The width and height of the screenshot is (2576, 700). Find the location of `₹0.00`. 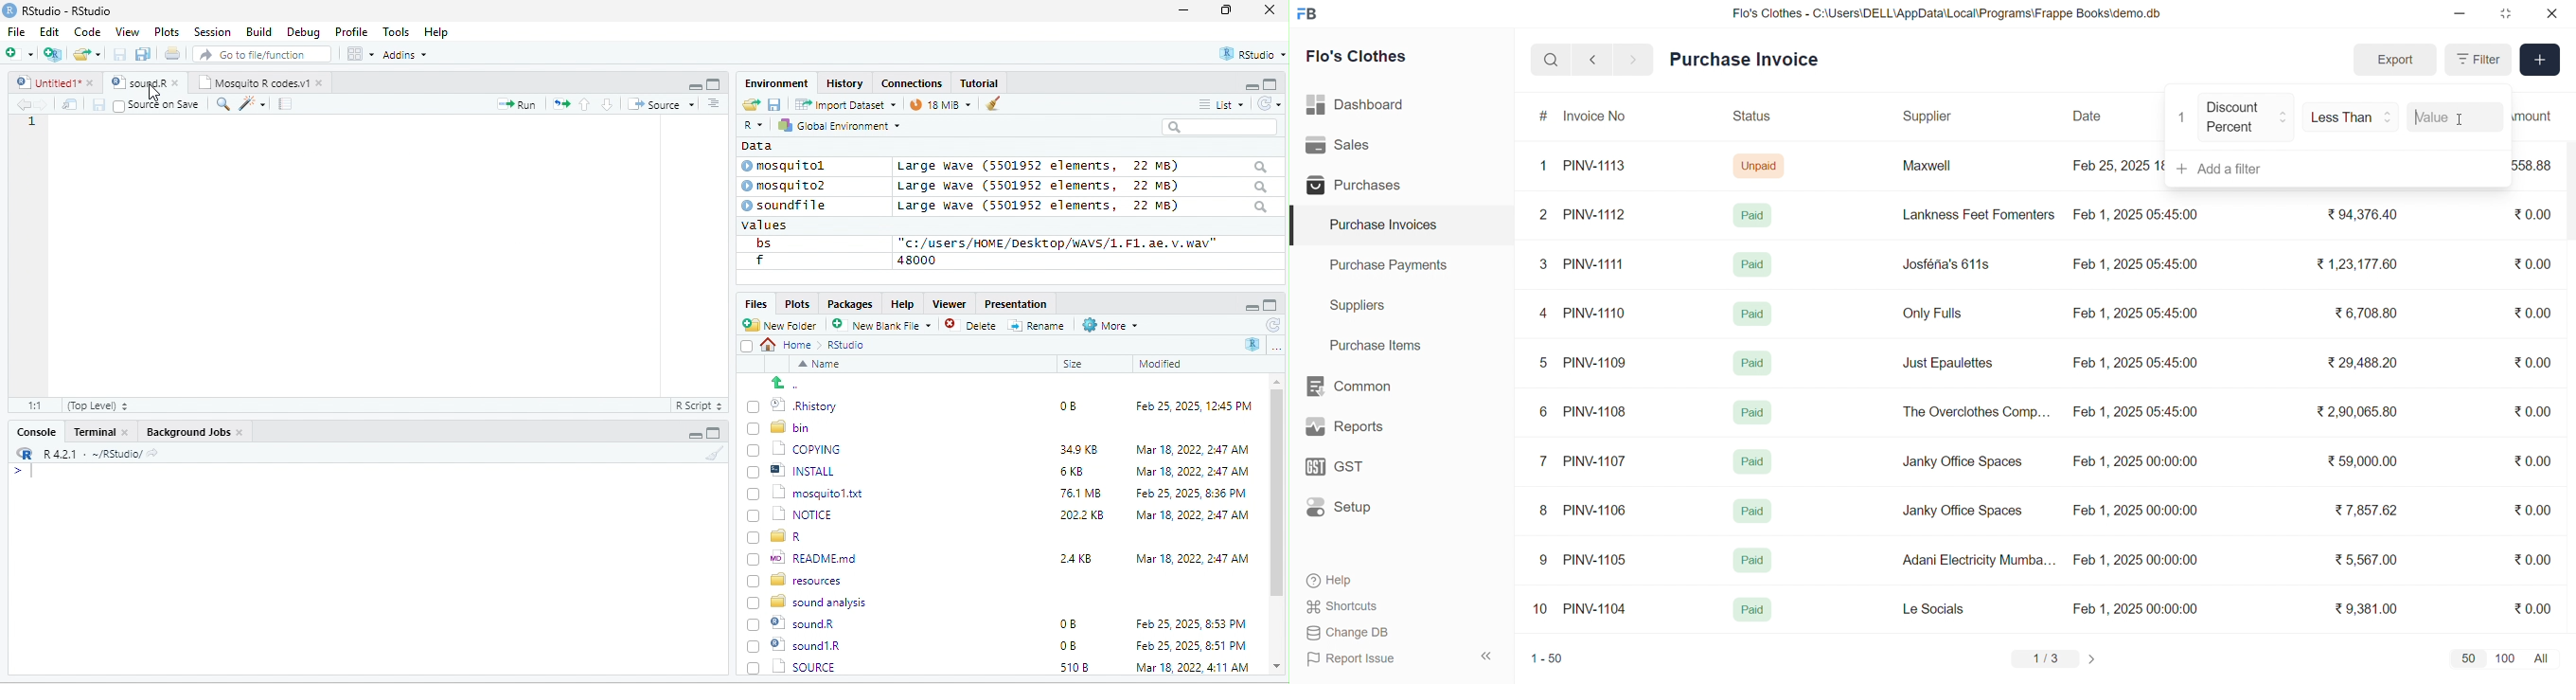

₹0.00 is located at coordinates (2532, 312).